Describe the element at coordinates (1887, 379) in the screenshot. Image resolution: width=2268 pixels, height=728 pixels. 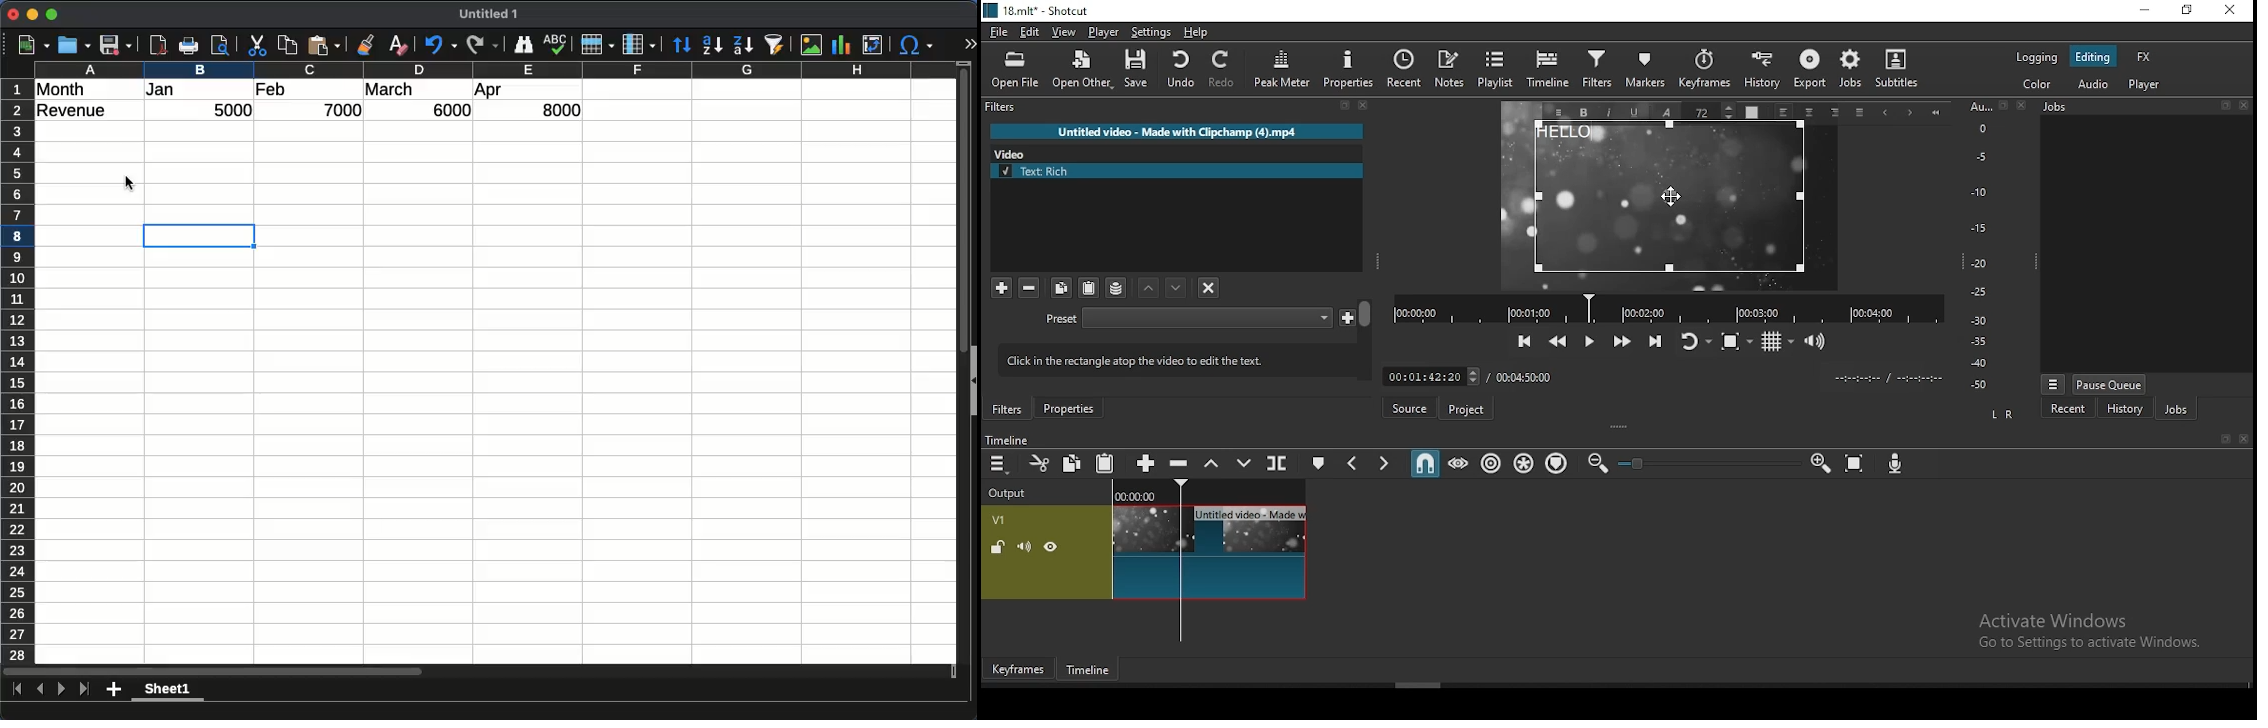
I see `Clip Time` at that location.